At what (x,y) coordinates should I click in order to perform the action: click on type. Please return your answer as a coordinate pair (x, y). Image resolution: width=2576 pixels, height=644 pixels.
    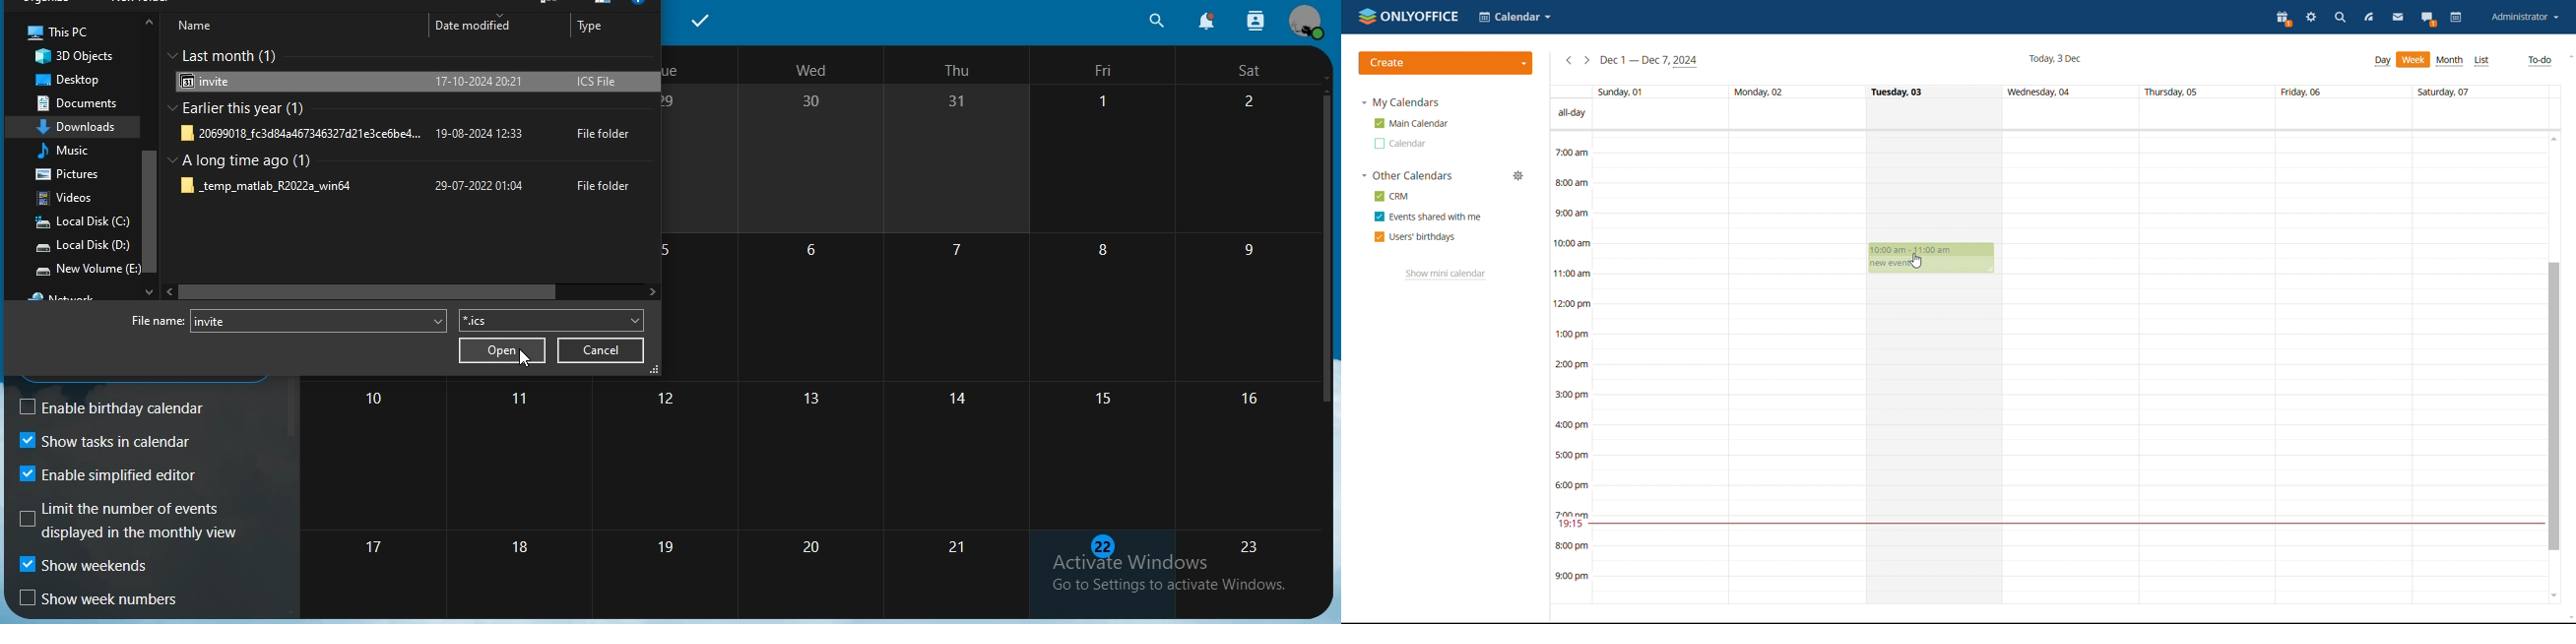
    Looking at the image, I should click on (593, 30).